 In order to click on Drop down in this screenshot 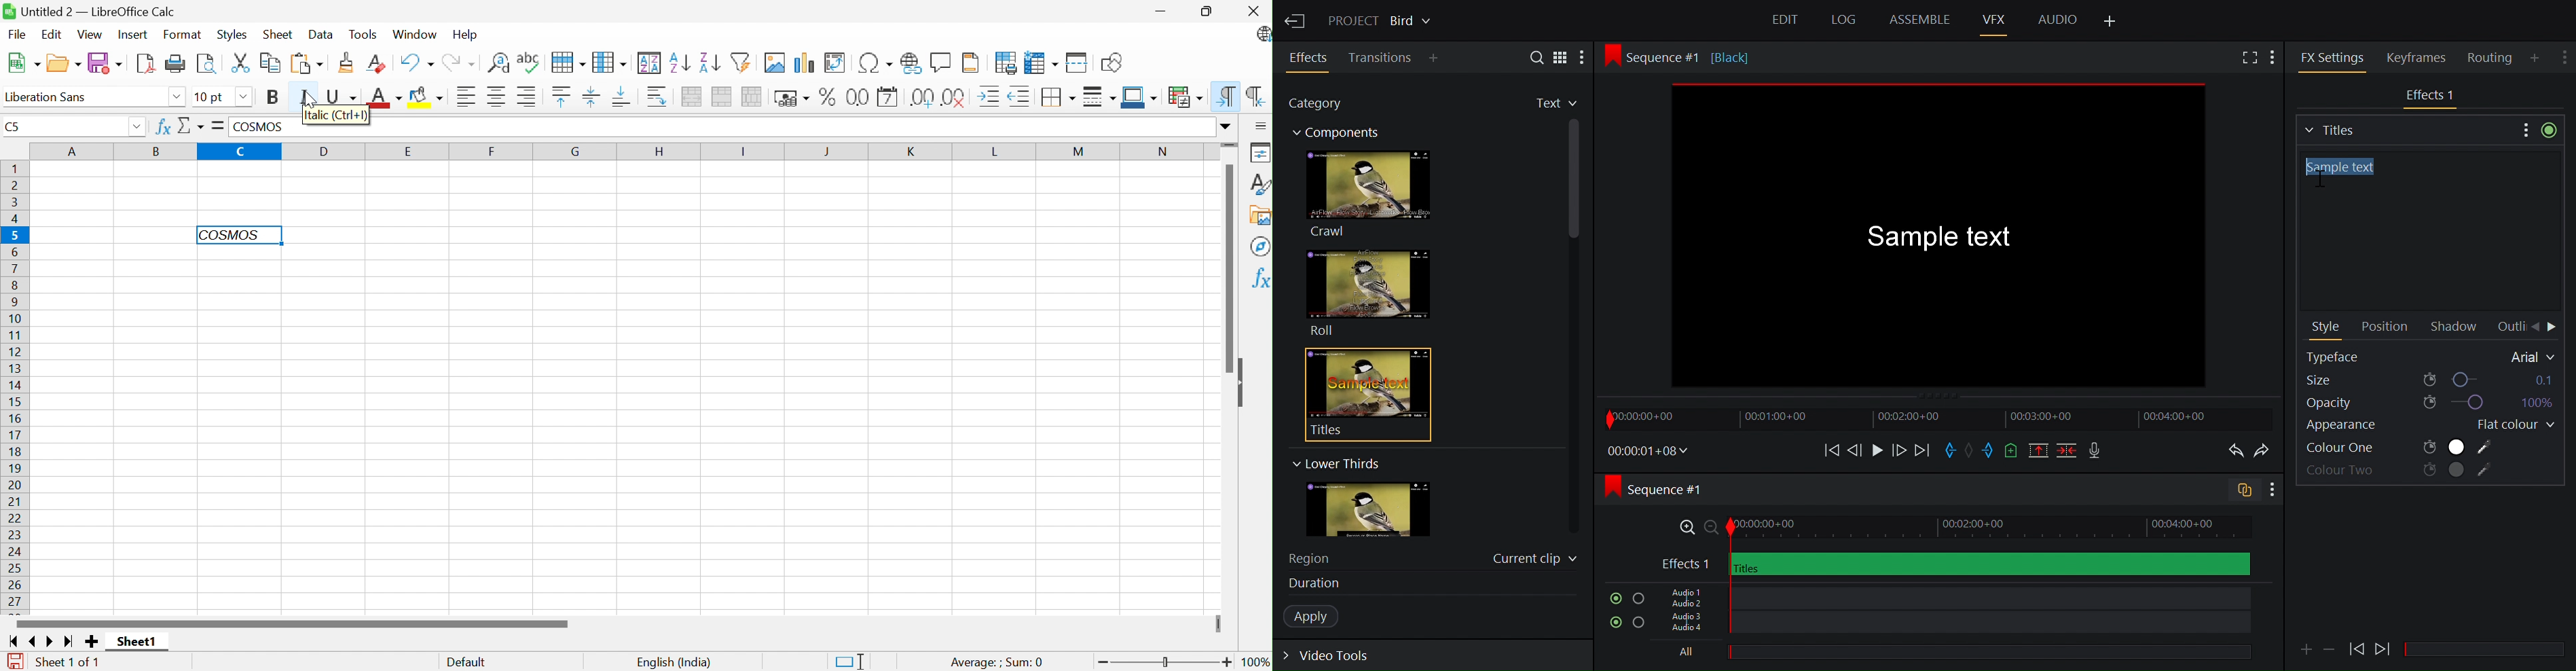, I will do `click(139, 126)`.